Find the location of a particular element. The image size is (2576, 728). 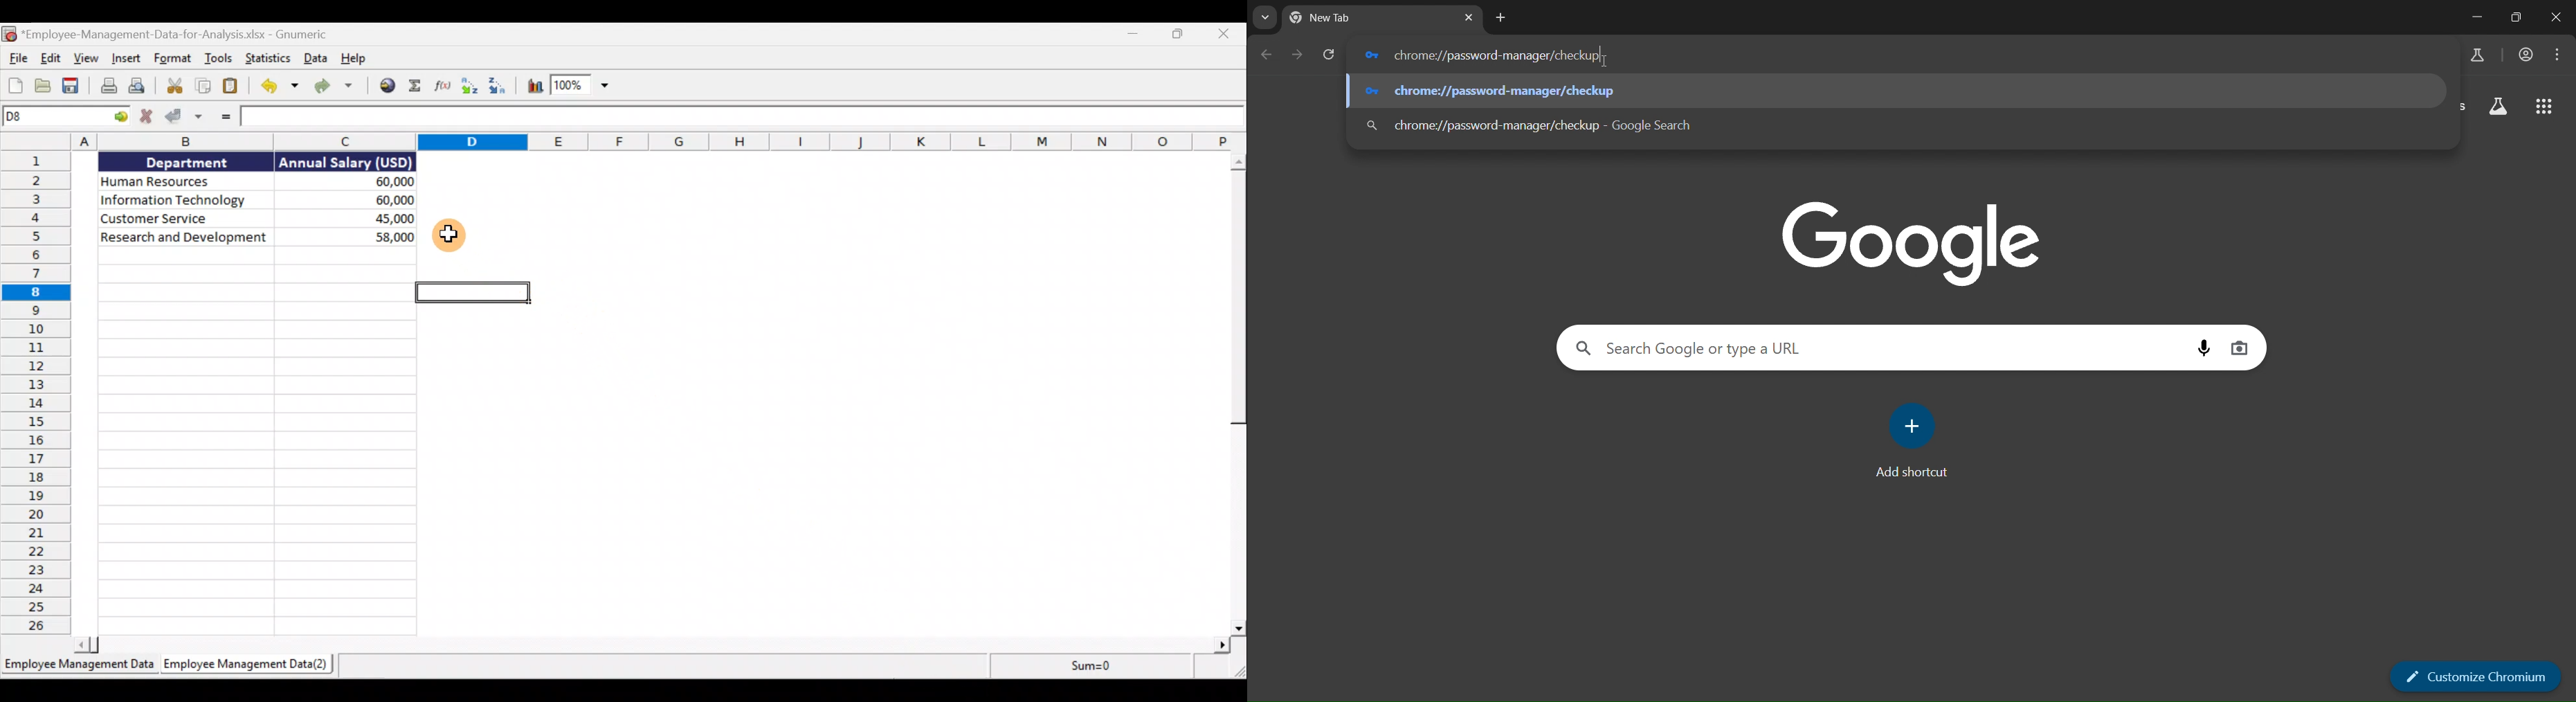

Undo the last action is located at coordinates (277, 86).